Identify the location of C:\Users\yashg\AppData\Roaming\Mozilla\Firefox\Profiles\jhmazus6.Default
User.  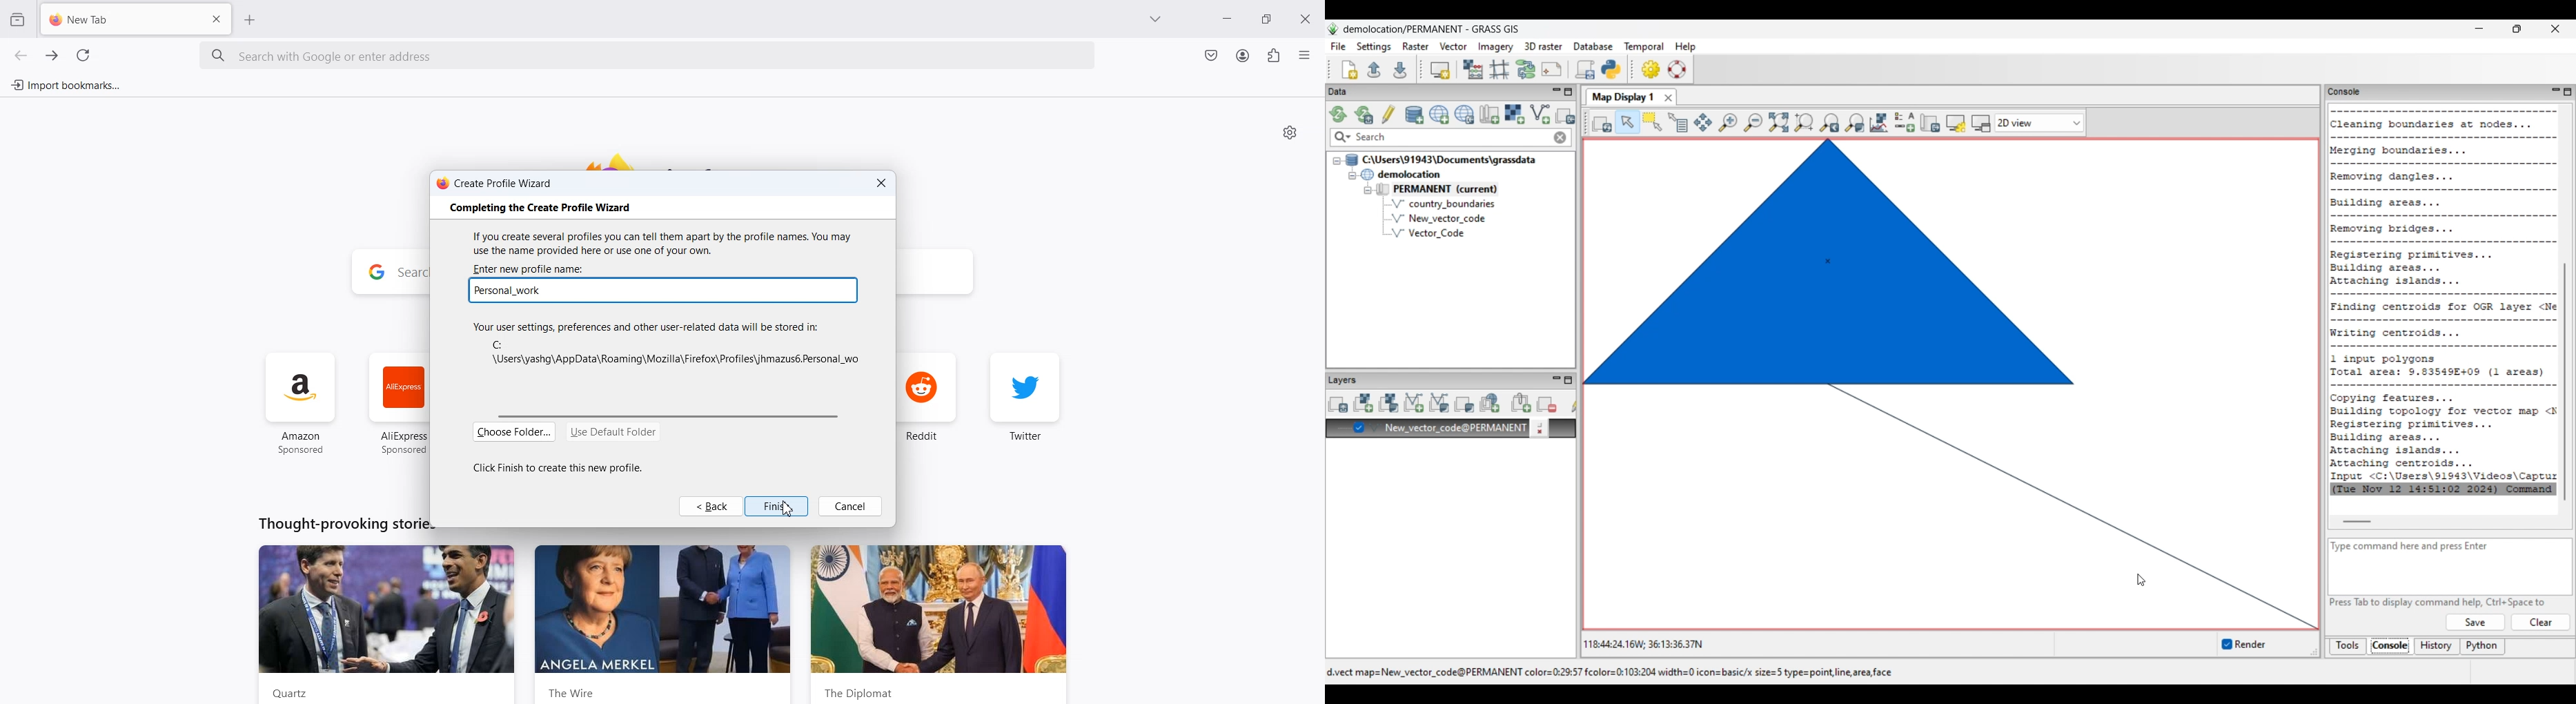
(669, 351).